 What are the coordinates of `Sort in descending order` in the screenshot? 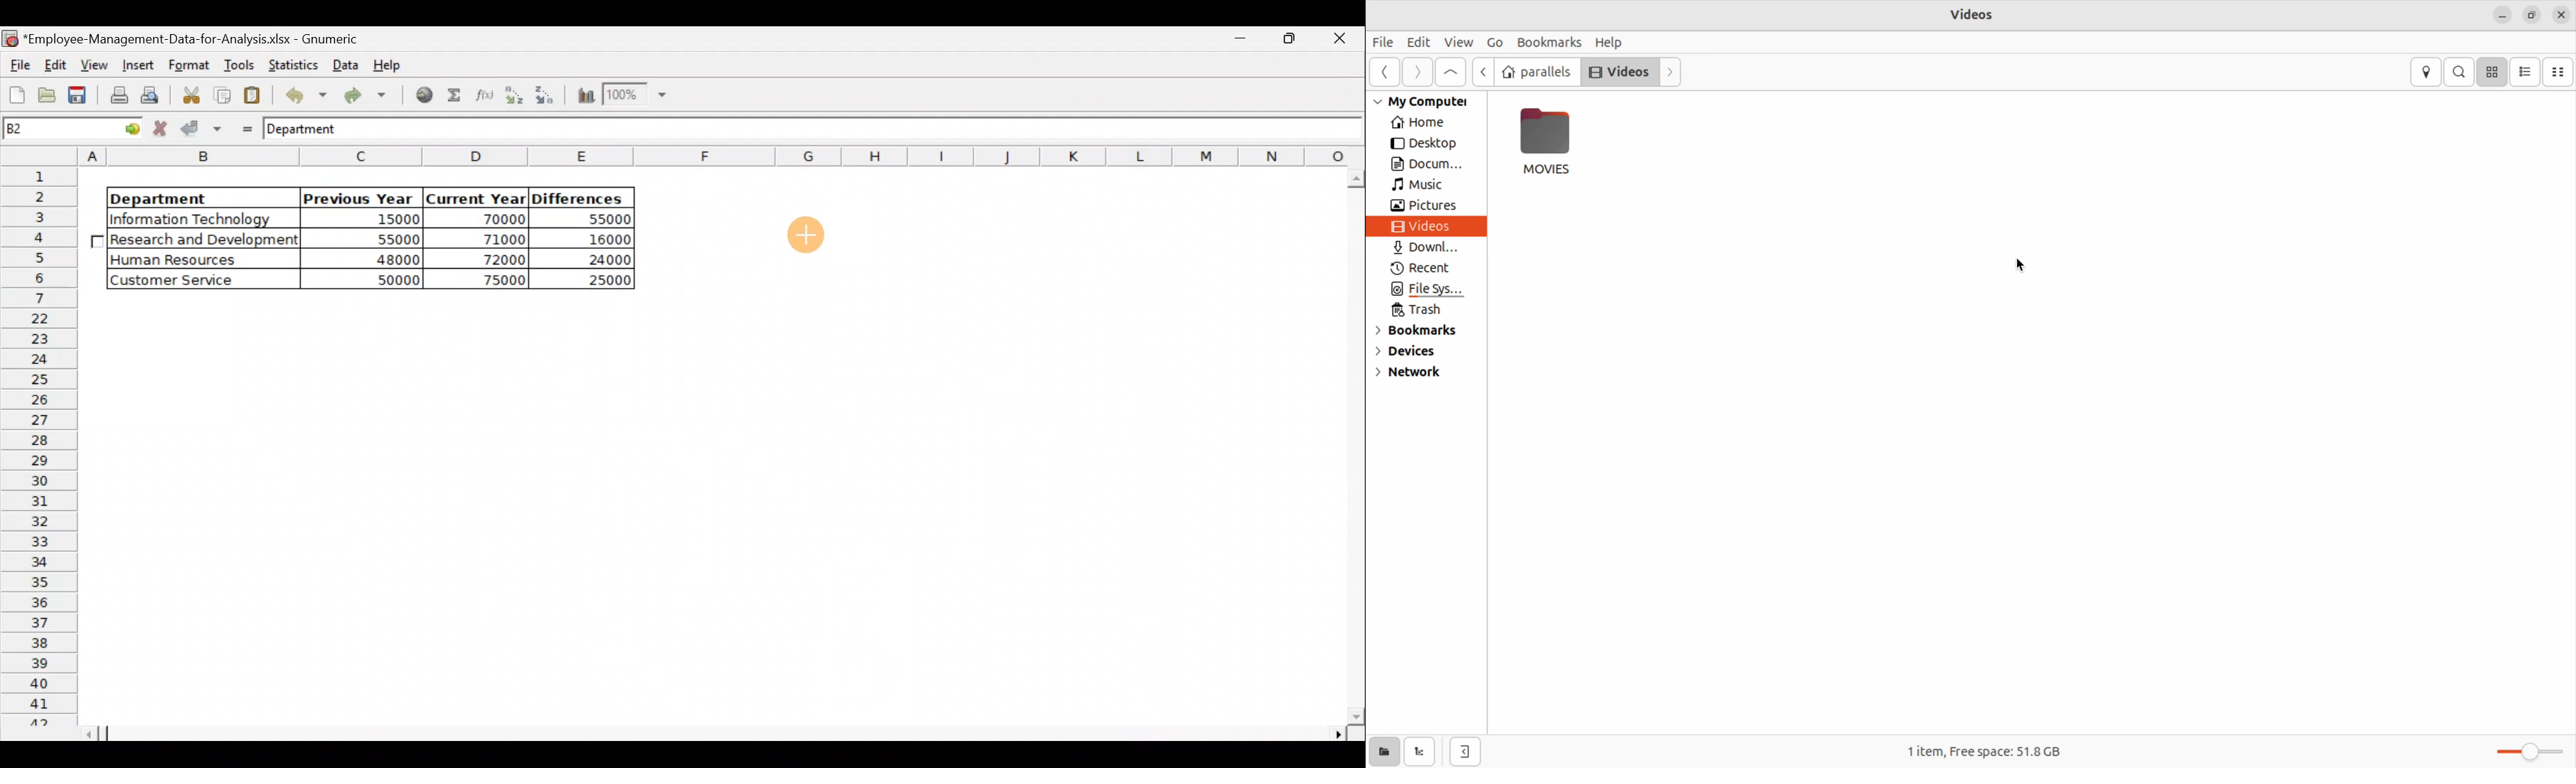 It's located at (546, 95).